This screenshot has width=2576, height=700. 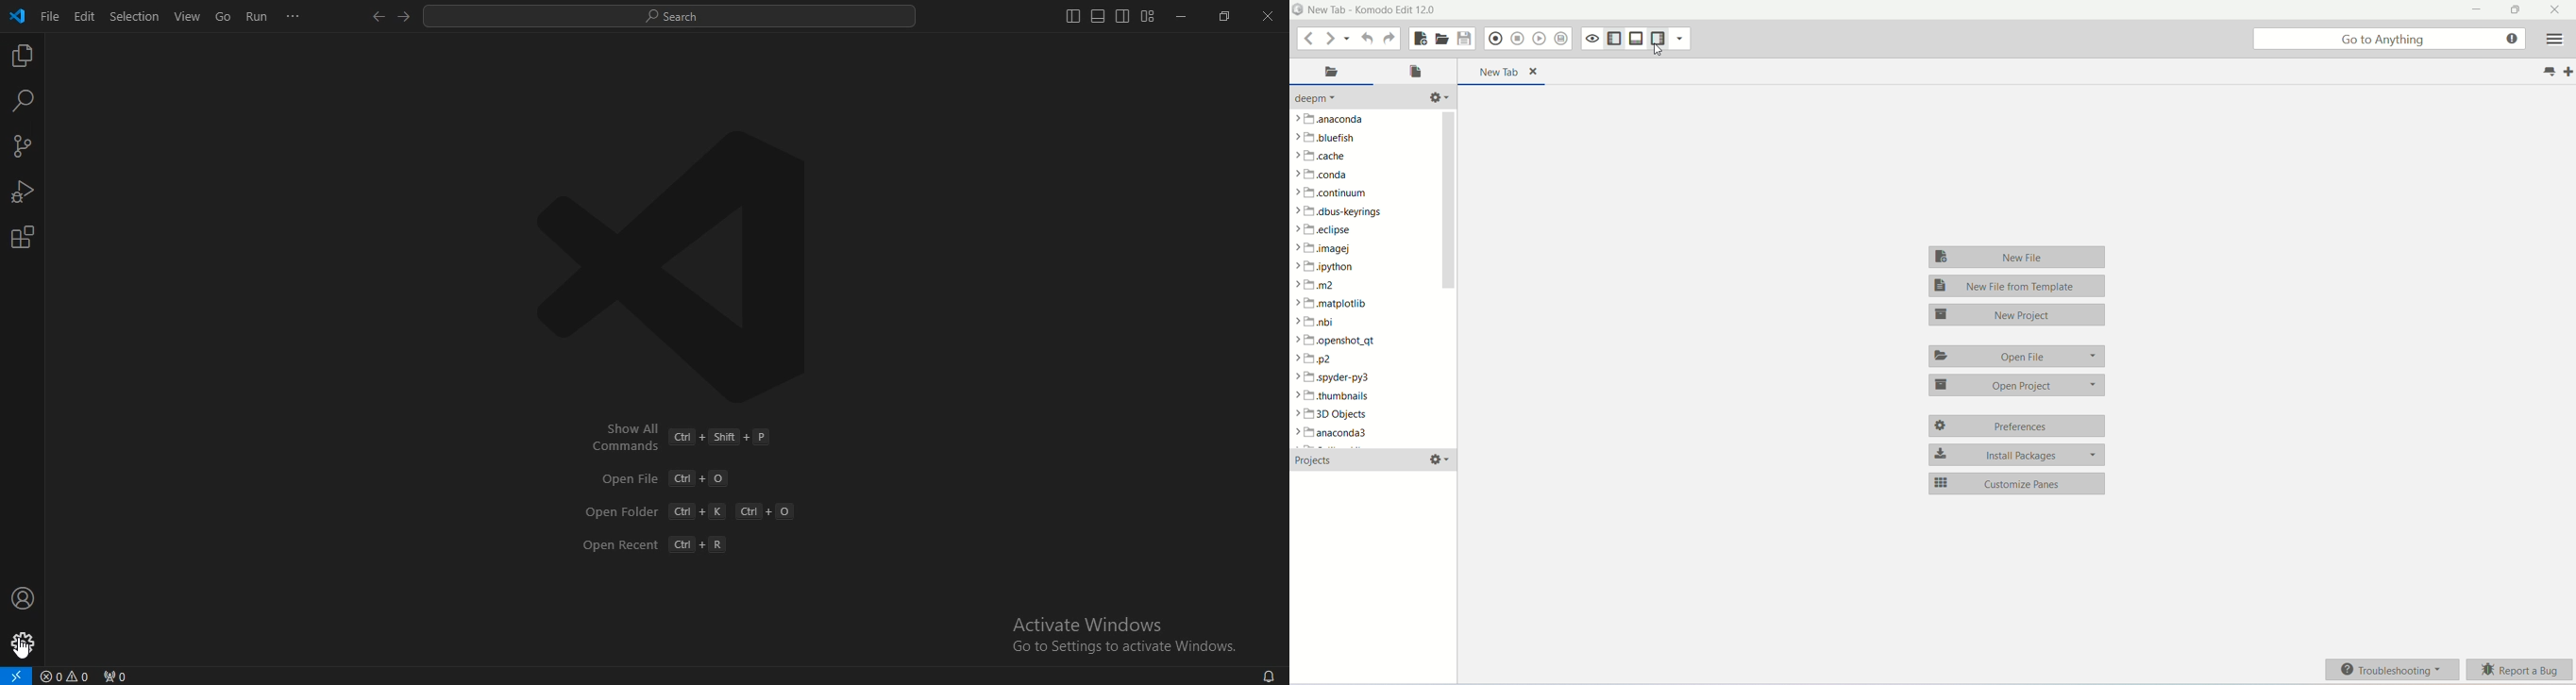 What do you see at coordinates (1325, 155) in the screenshot?
I see `cache` at bounding box center [1325, 155].